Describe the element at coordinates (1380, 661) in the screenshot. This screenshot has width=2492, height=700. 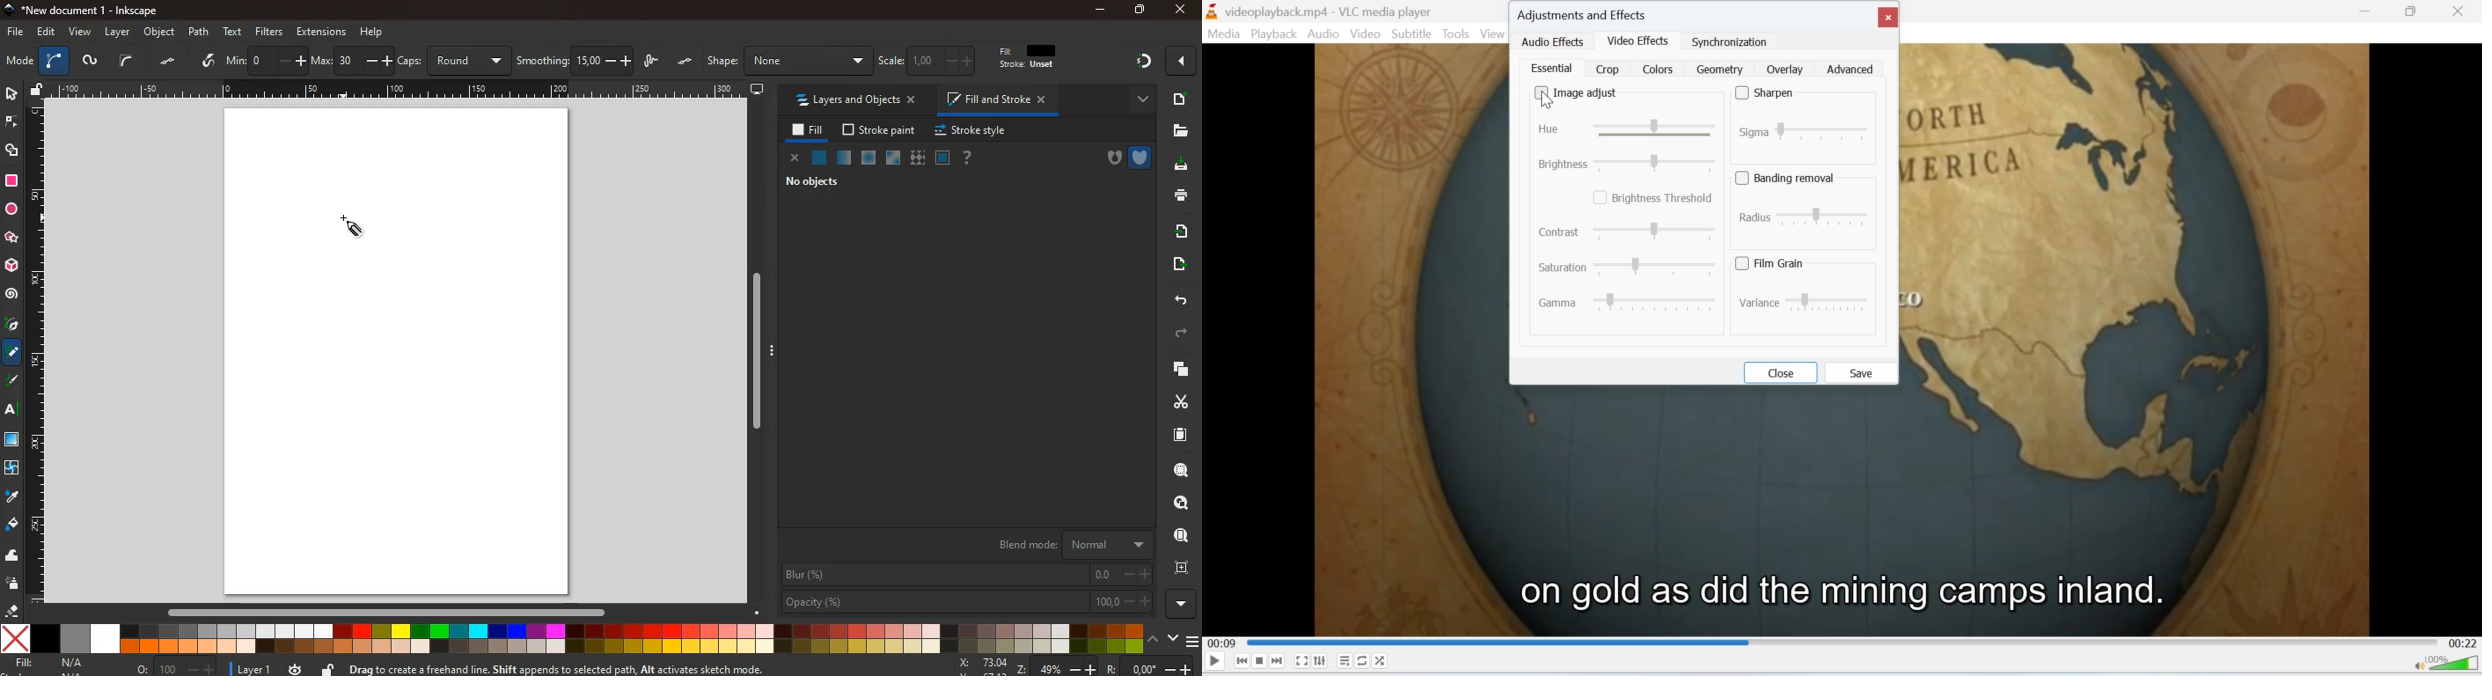
I see `Shuffle` at that location.